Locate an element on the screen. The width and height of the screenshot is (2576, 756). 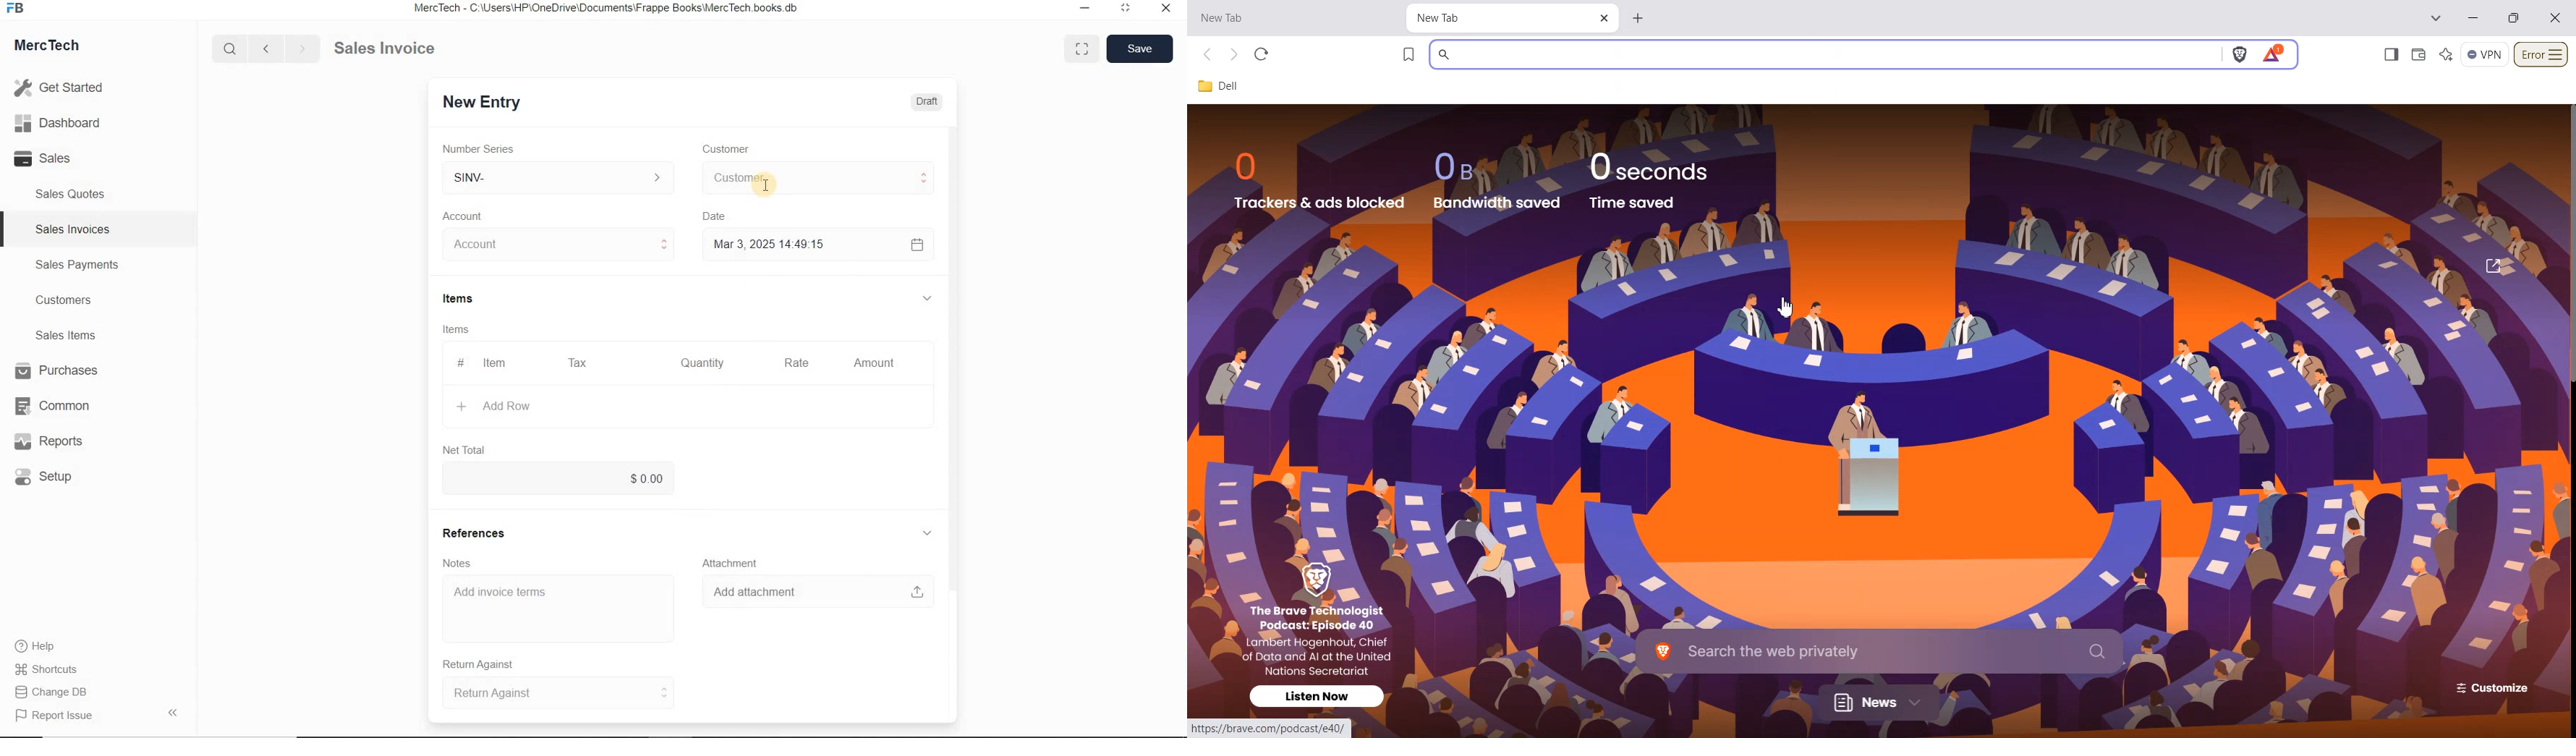
Help is located at coordinates (42, 646).